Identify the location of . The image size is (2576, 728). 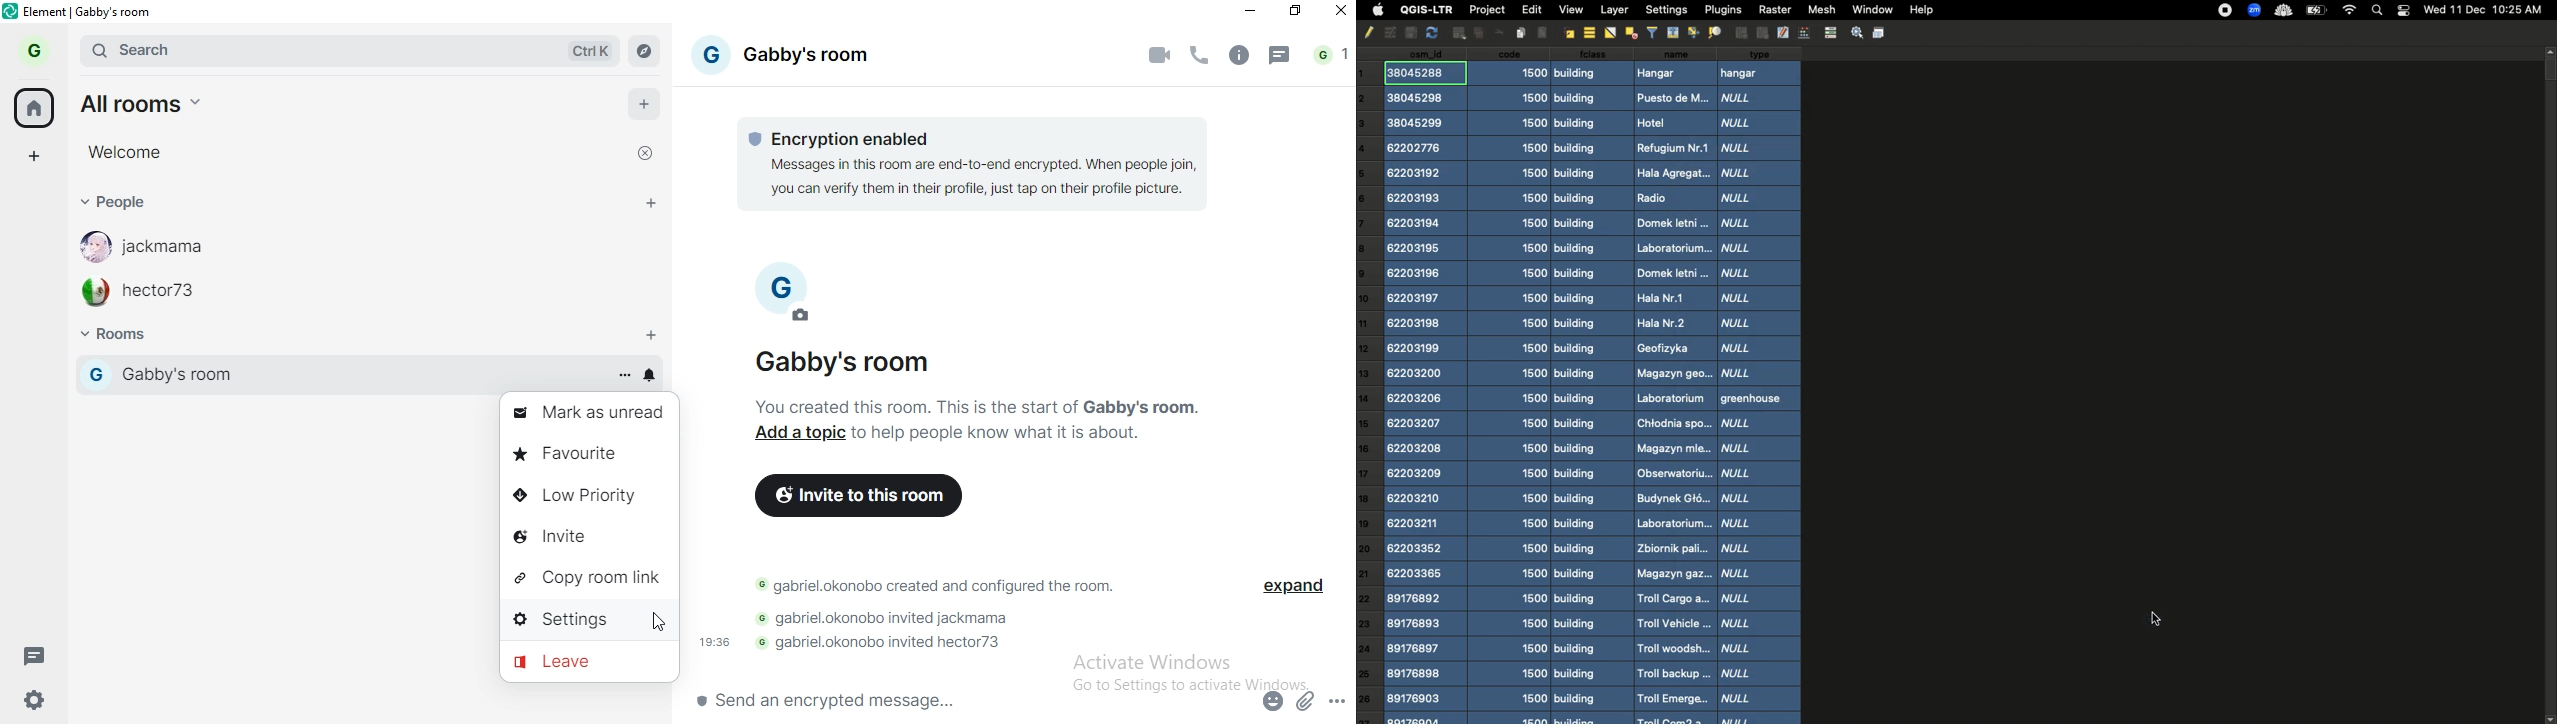
(1340, 697).